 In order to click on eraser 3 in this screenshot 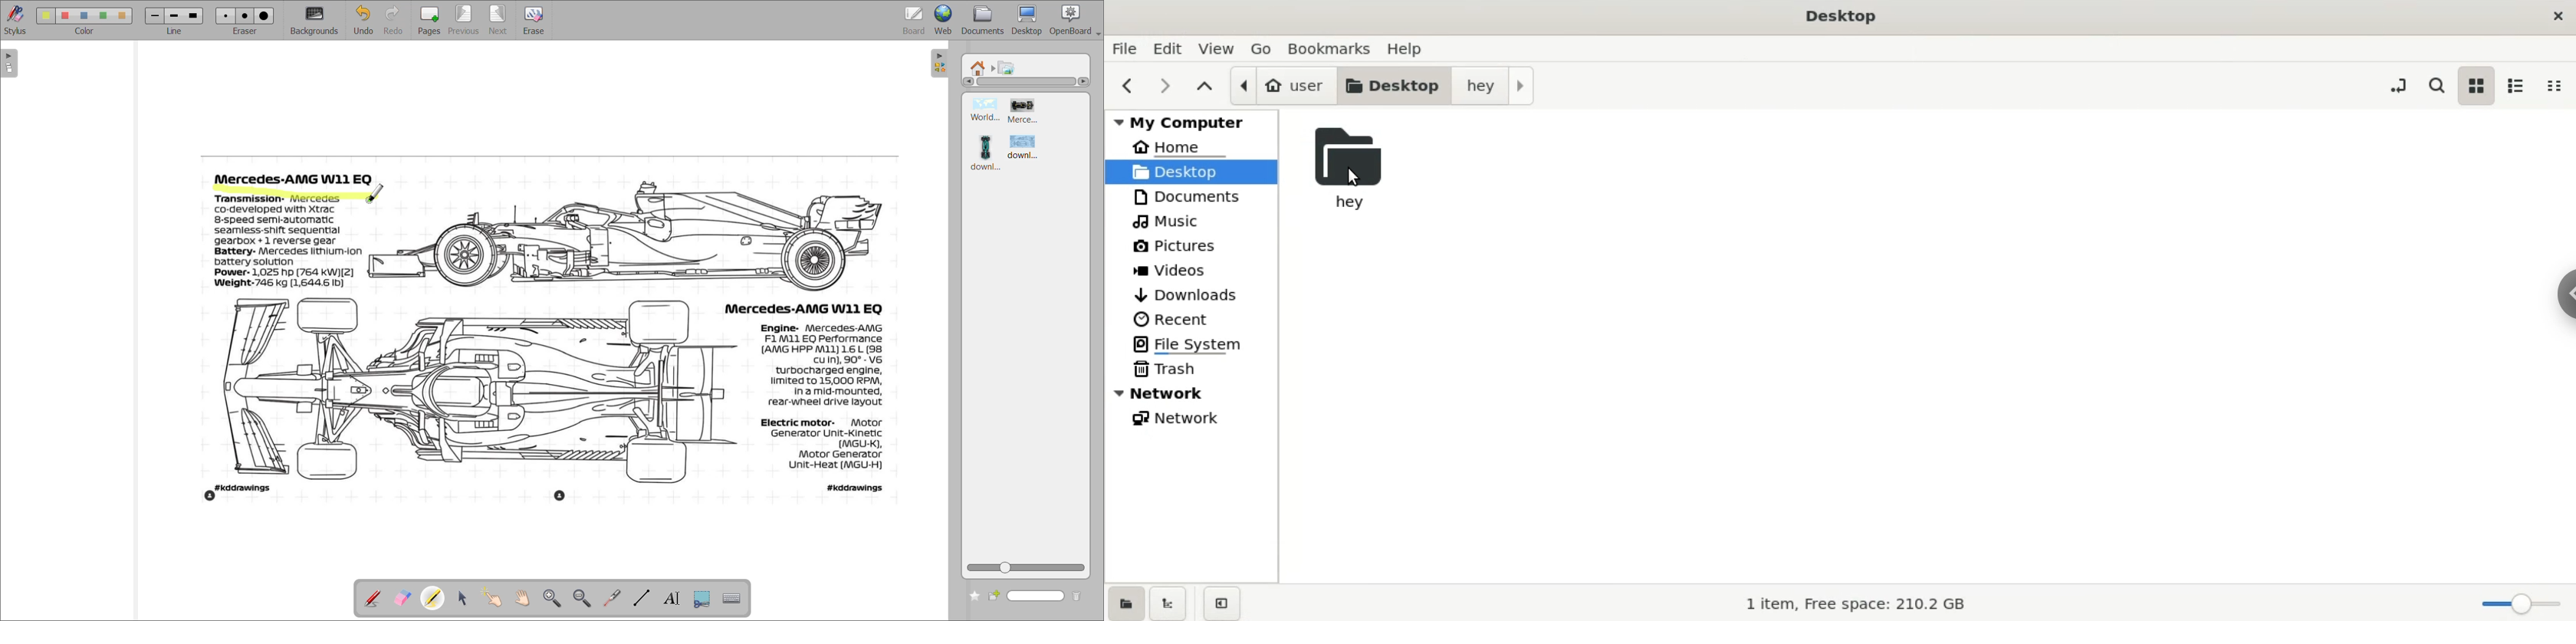, I will do `click(263, 16)`.